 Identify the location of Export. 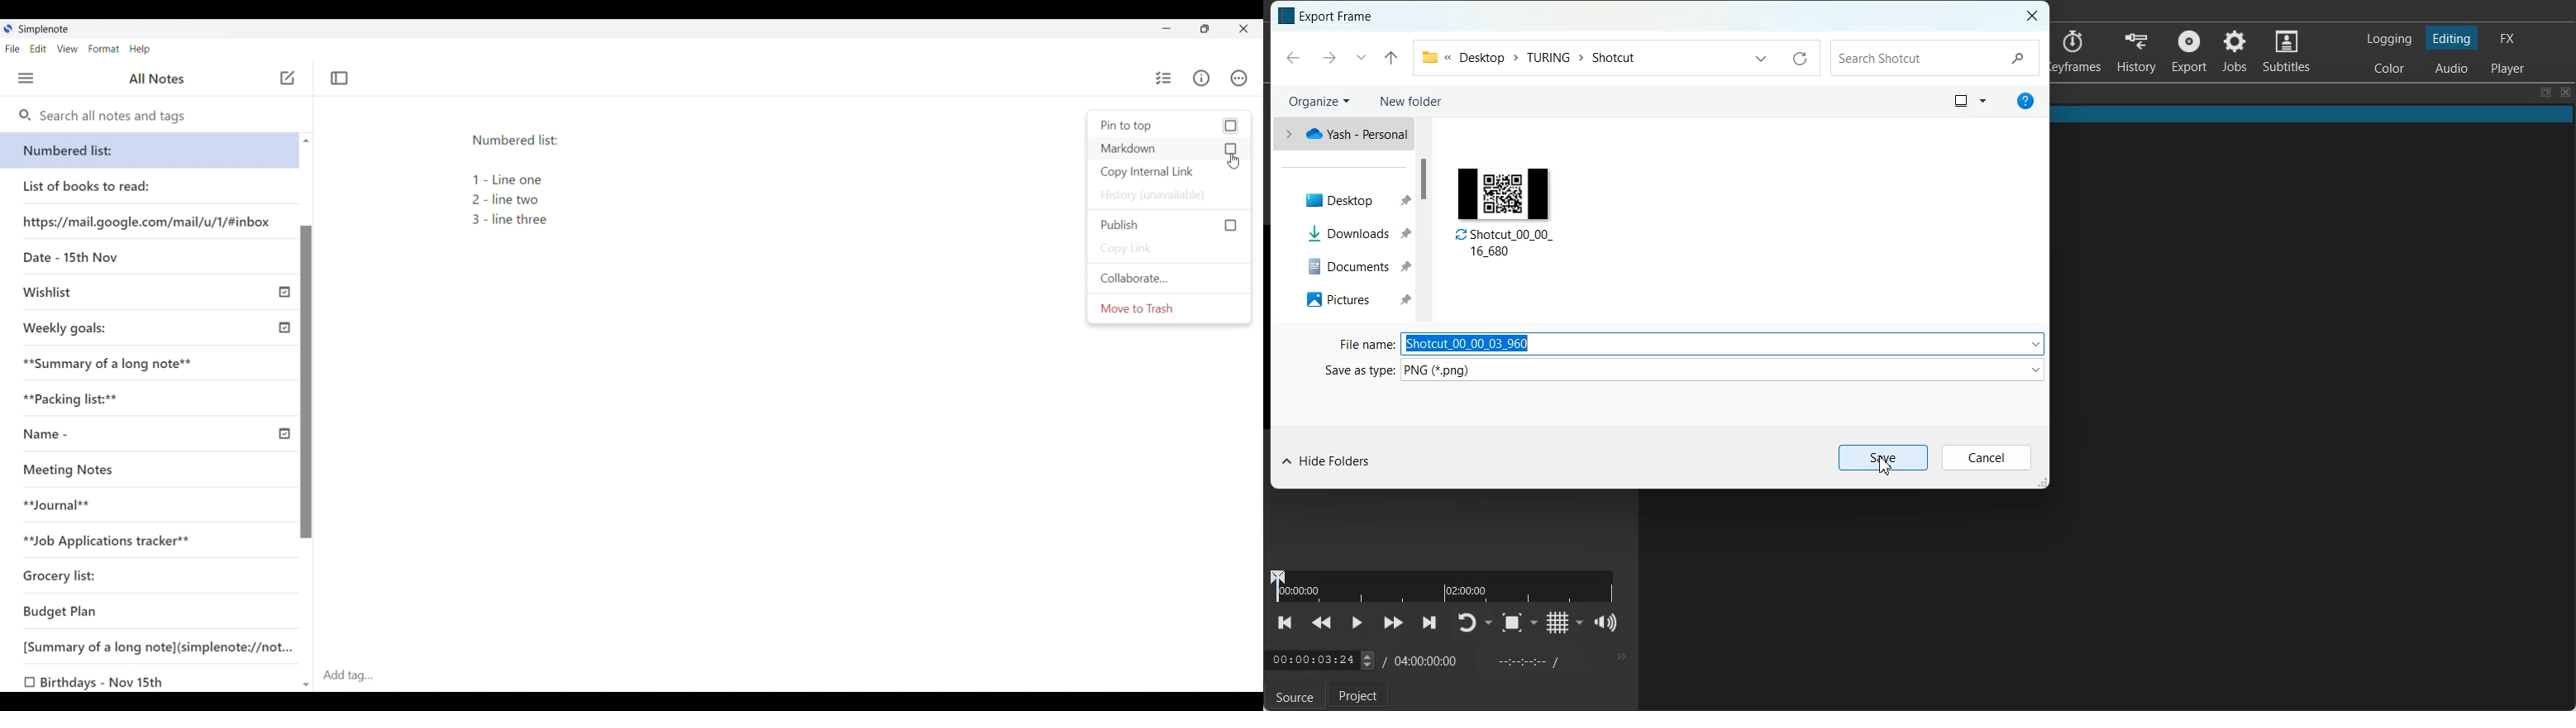
(2188, 50).